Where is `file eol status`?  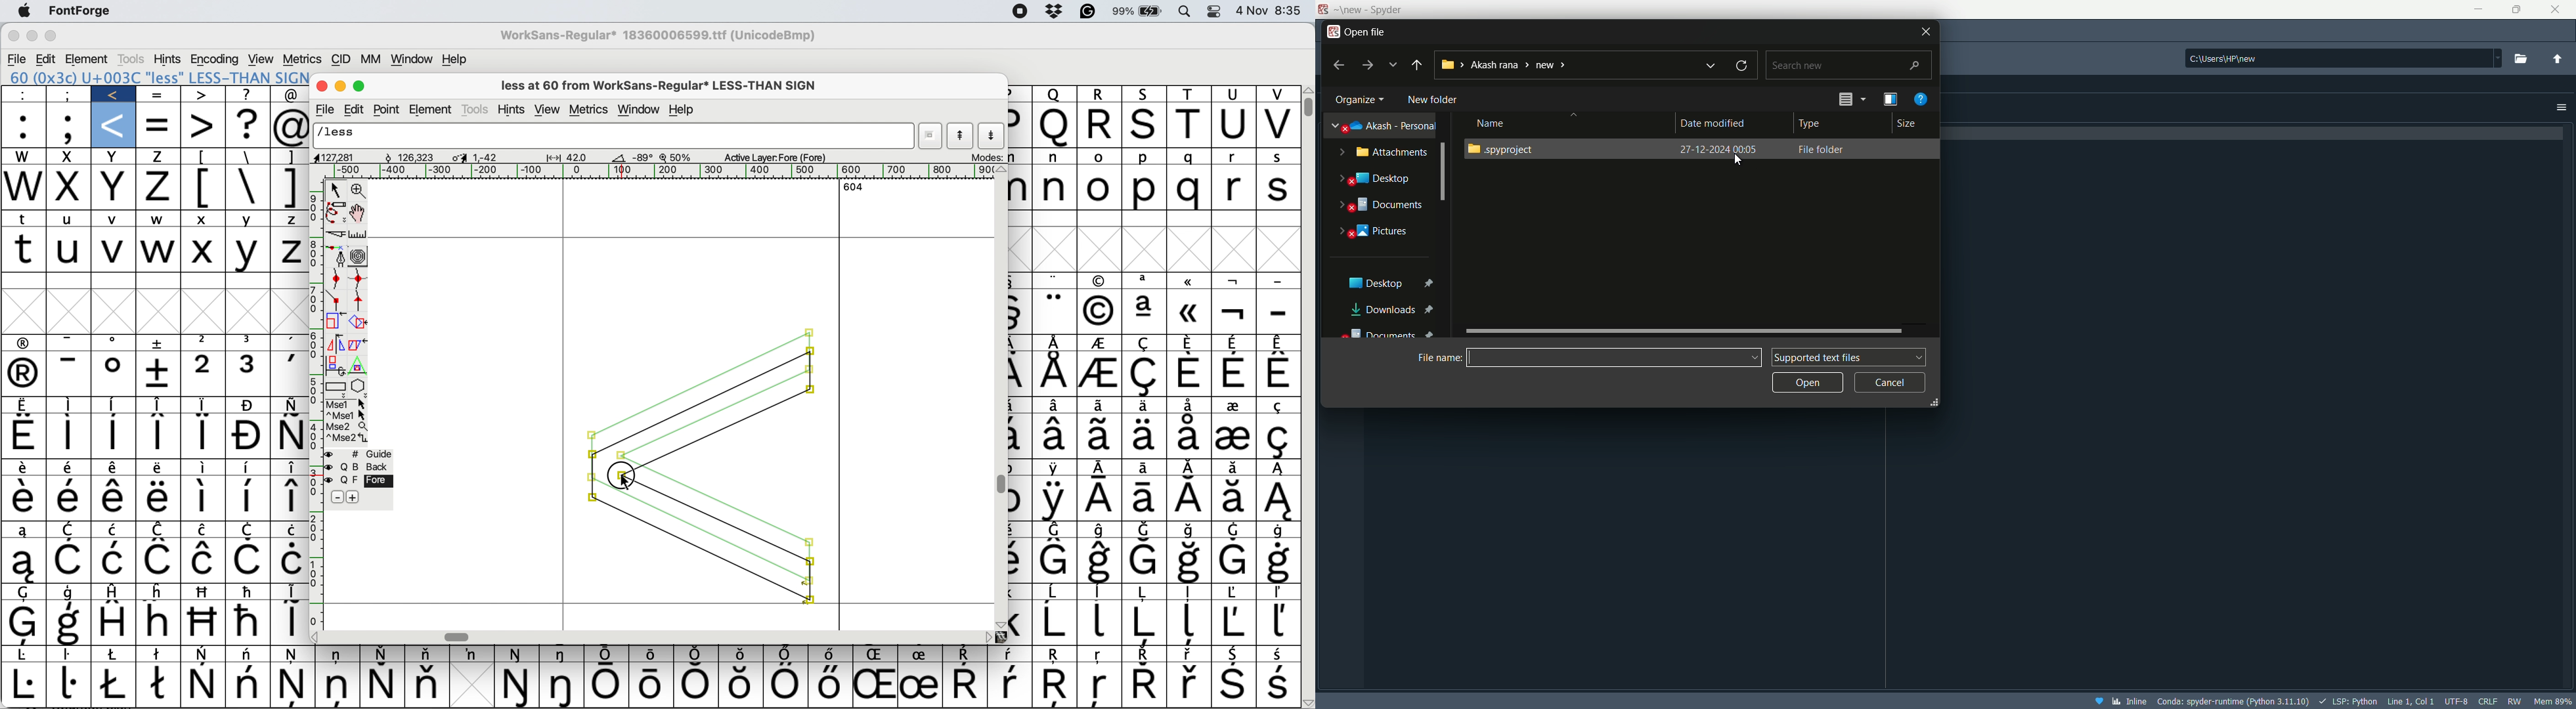
file eol status is located at coordinates (2488, 701).